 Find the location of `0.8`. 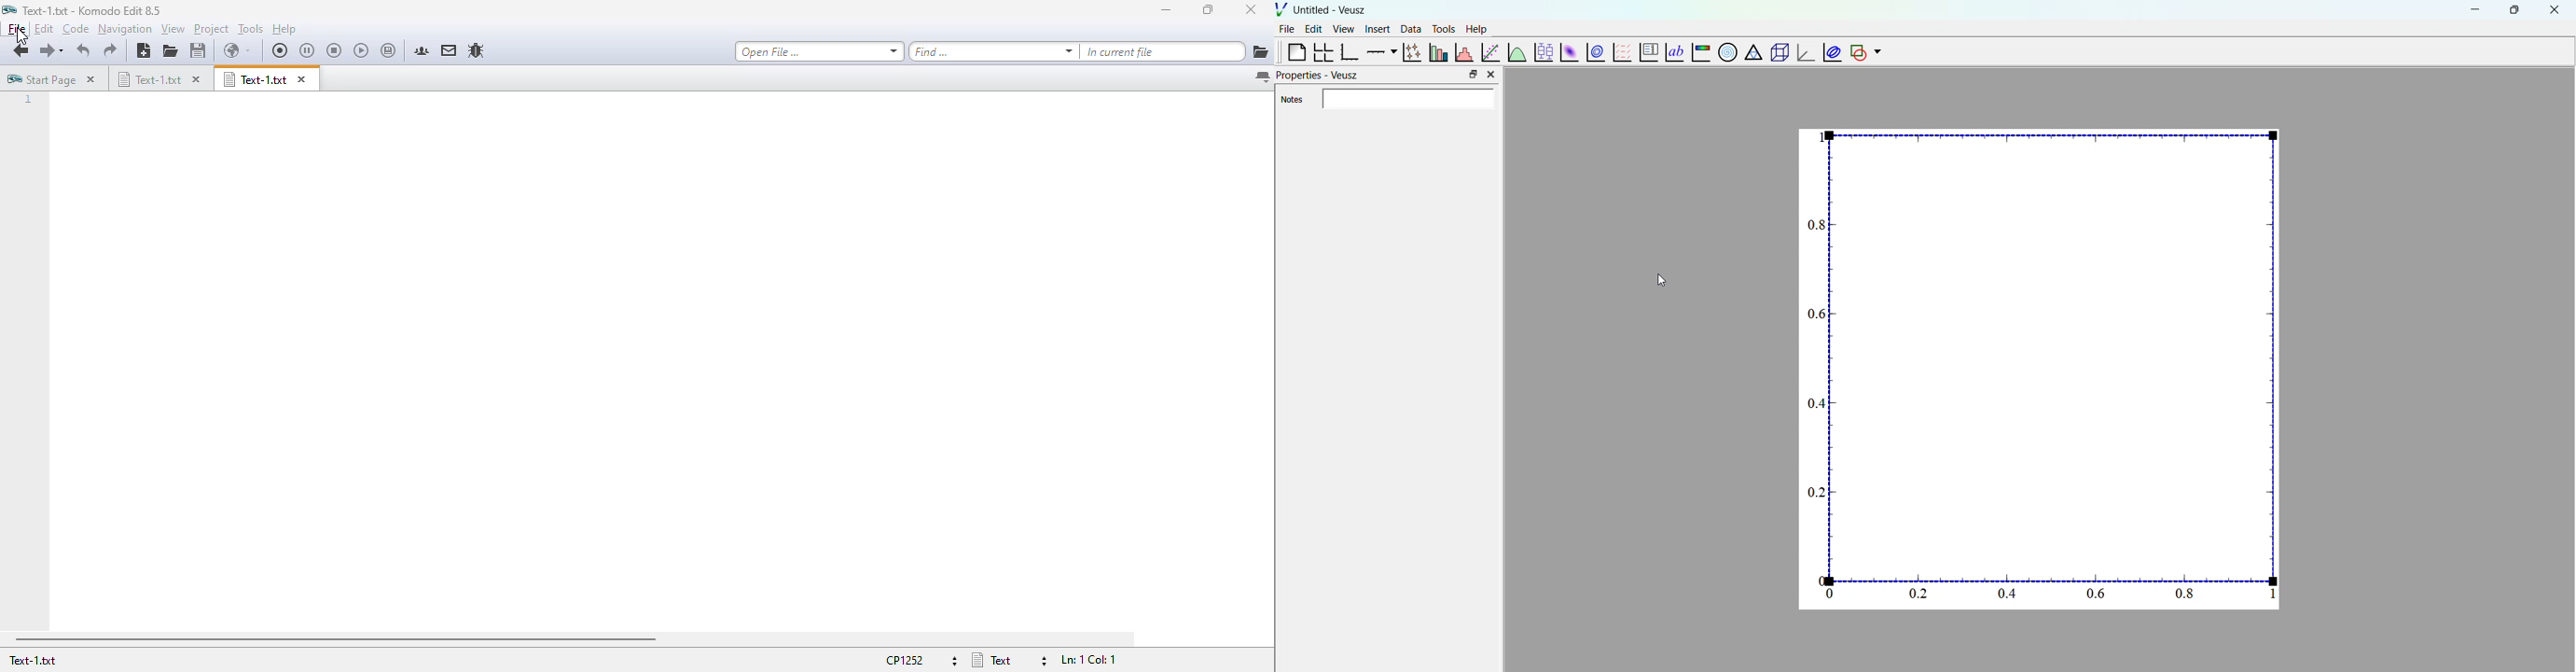

0.8 is located at coordinates (2188, 594).